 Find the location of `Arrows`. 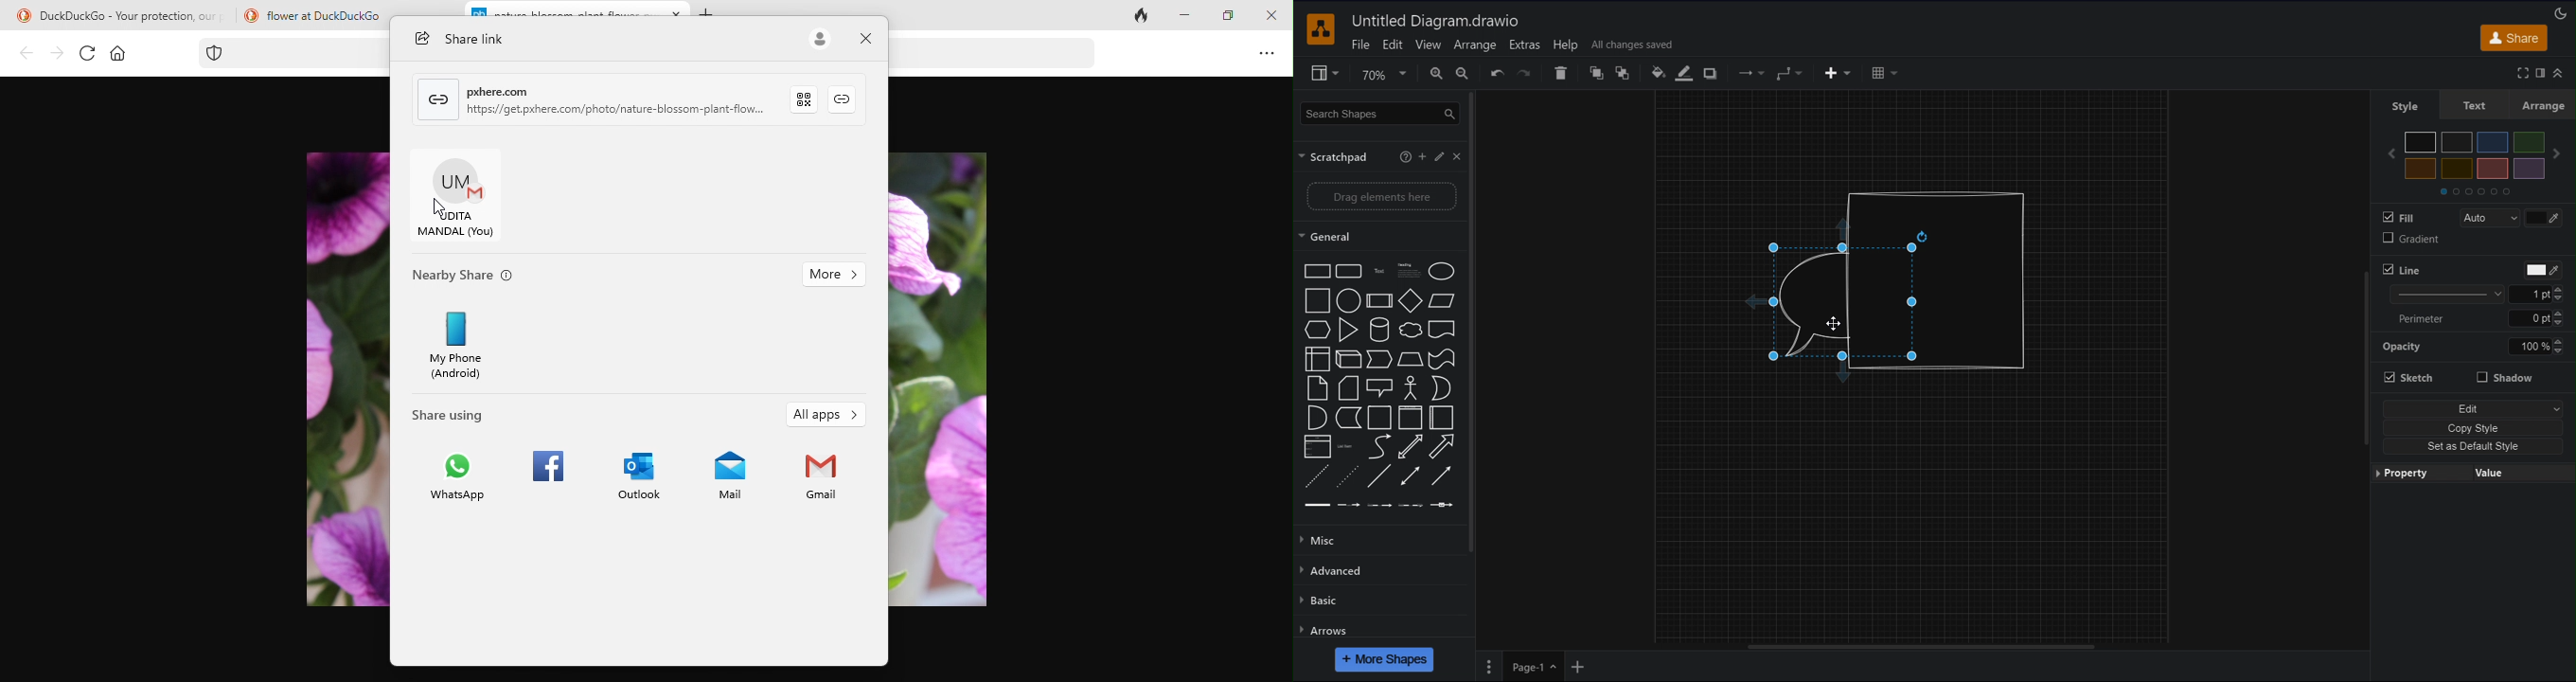

Arrows is located at coordinates (1380, 626).